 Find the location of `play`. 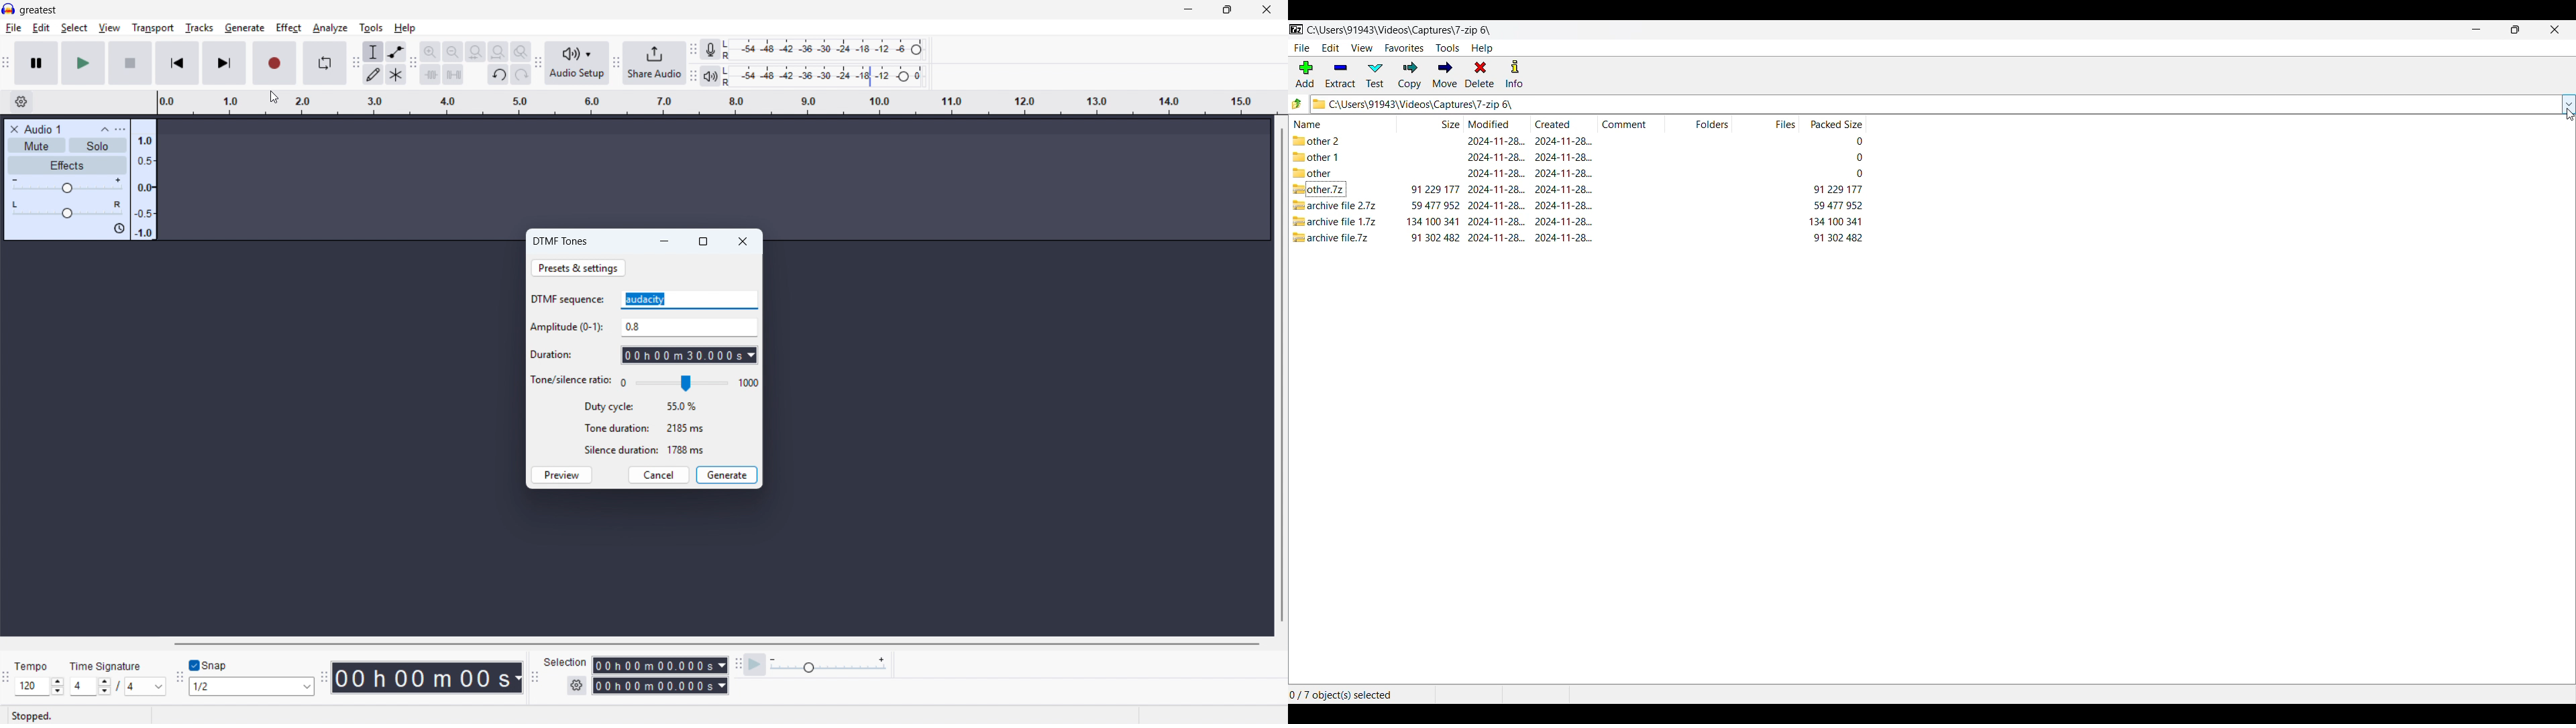

play is located at coordinates (83, 63).